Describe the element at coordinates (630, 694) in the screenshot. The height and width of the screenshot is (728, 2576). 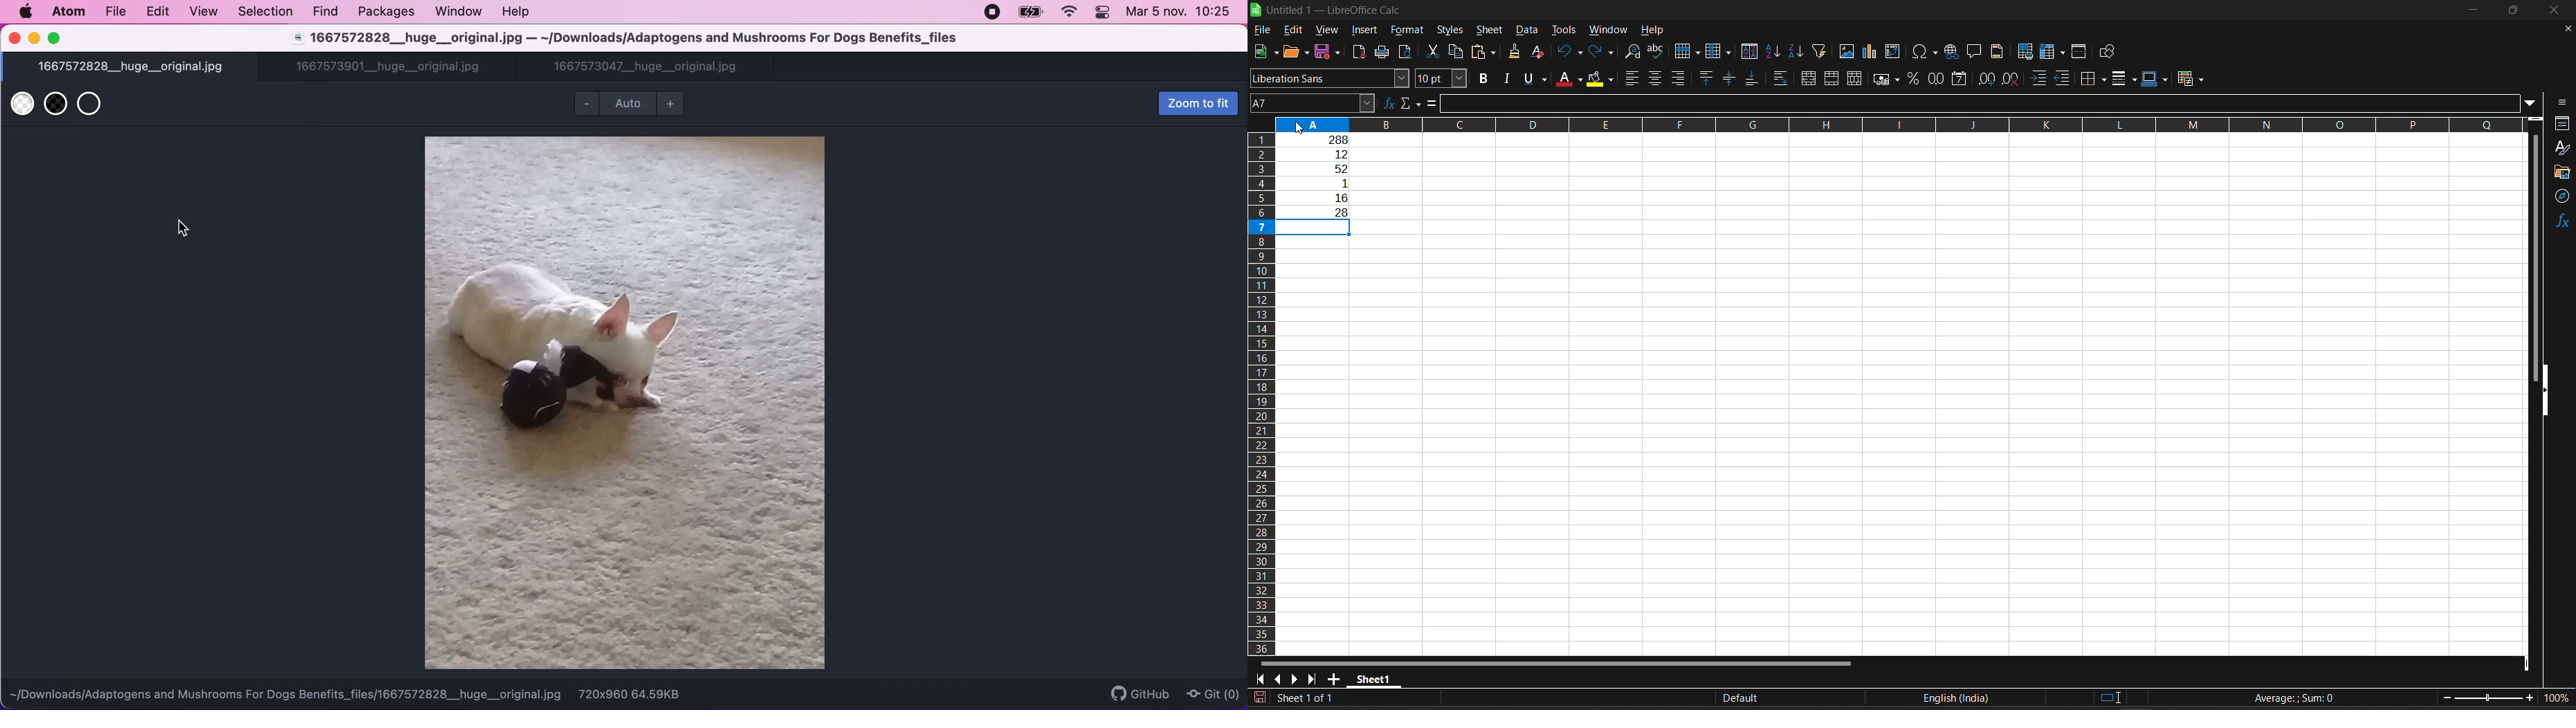
I see `720x960 64.59KB` at that location.